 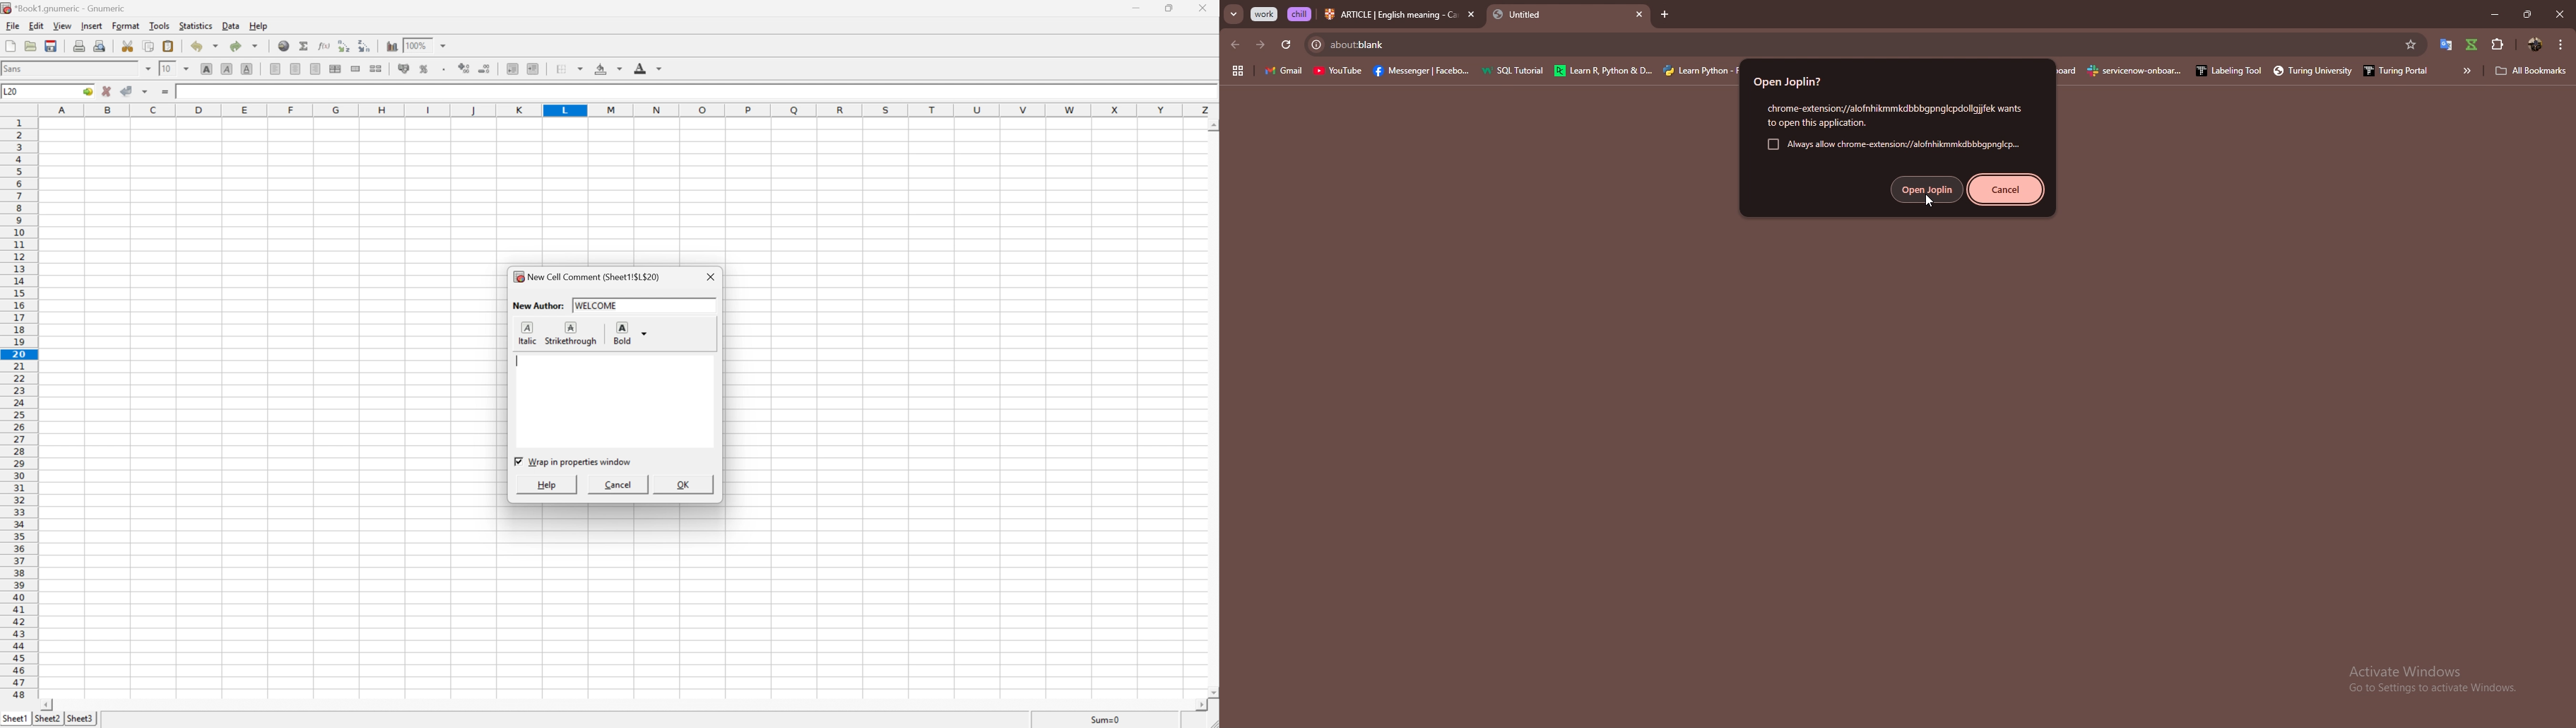 I want to click on bookmarks bar, so click(x=1484, y=70).